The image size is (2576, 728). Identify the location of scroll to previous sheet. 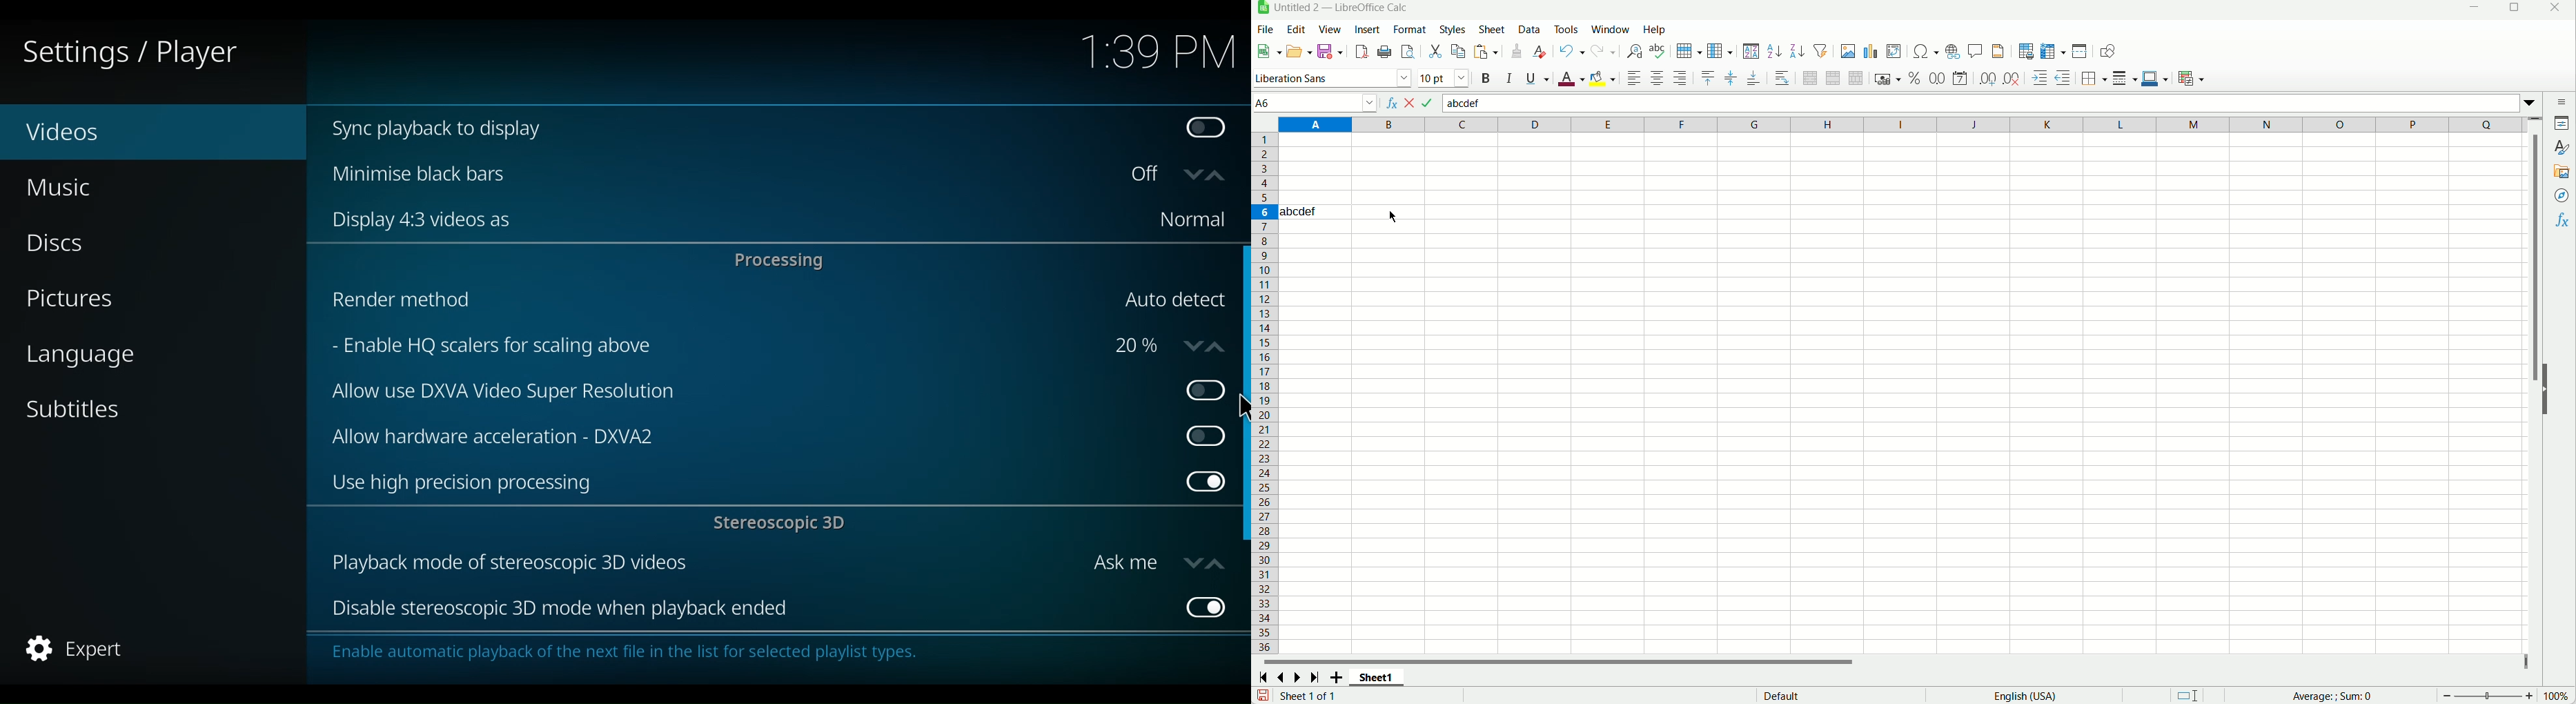
(1283, 676).